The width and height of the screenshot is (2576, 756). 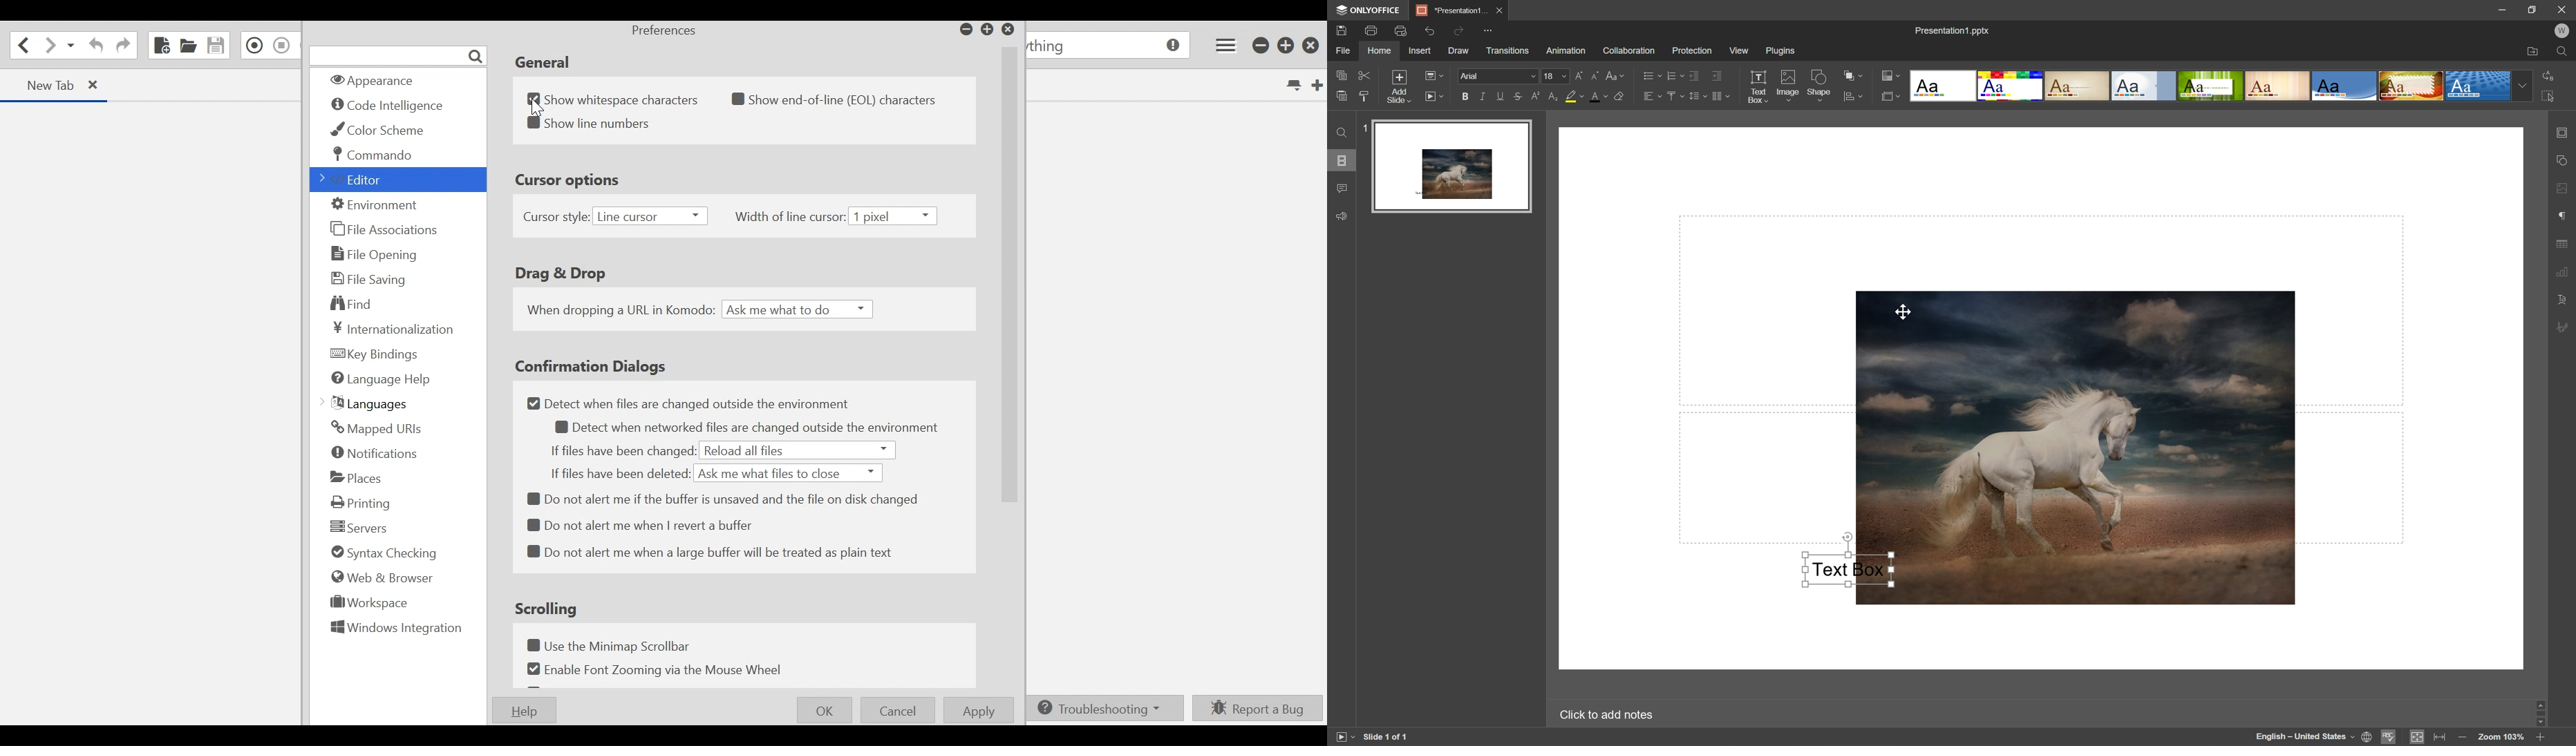 I want to click on Add slide, so click(x=1401, y=88).